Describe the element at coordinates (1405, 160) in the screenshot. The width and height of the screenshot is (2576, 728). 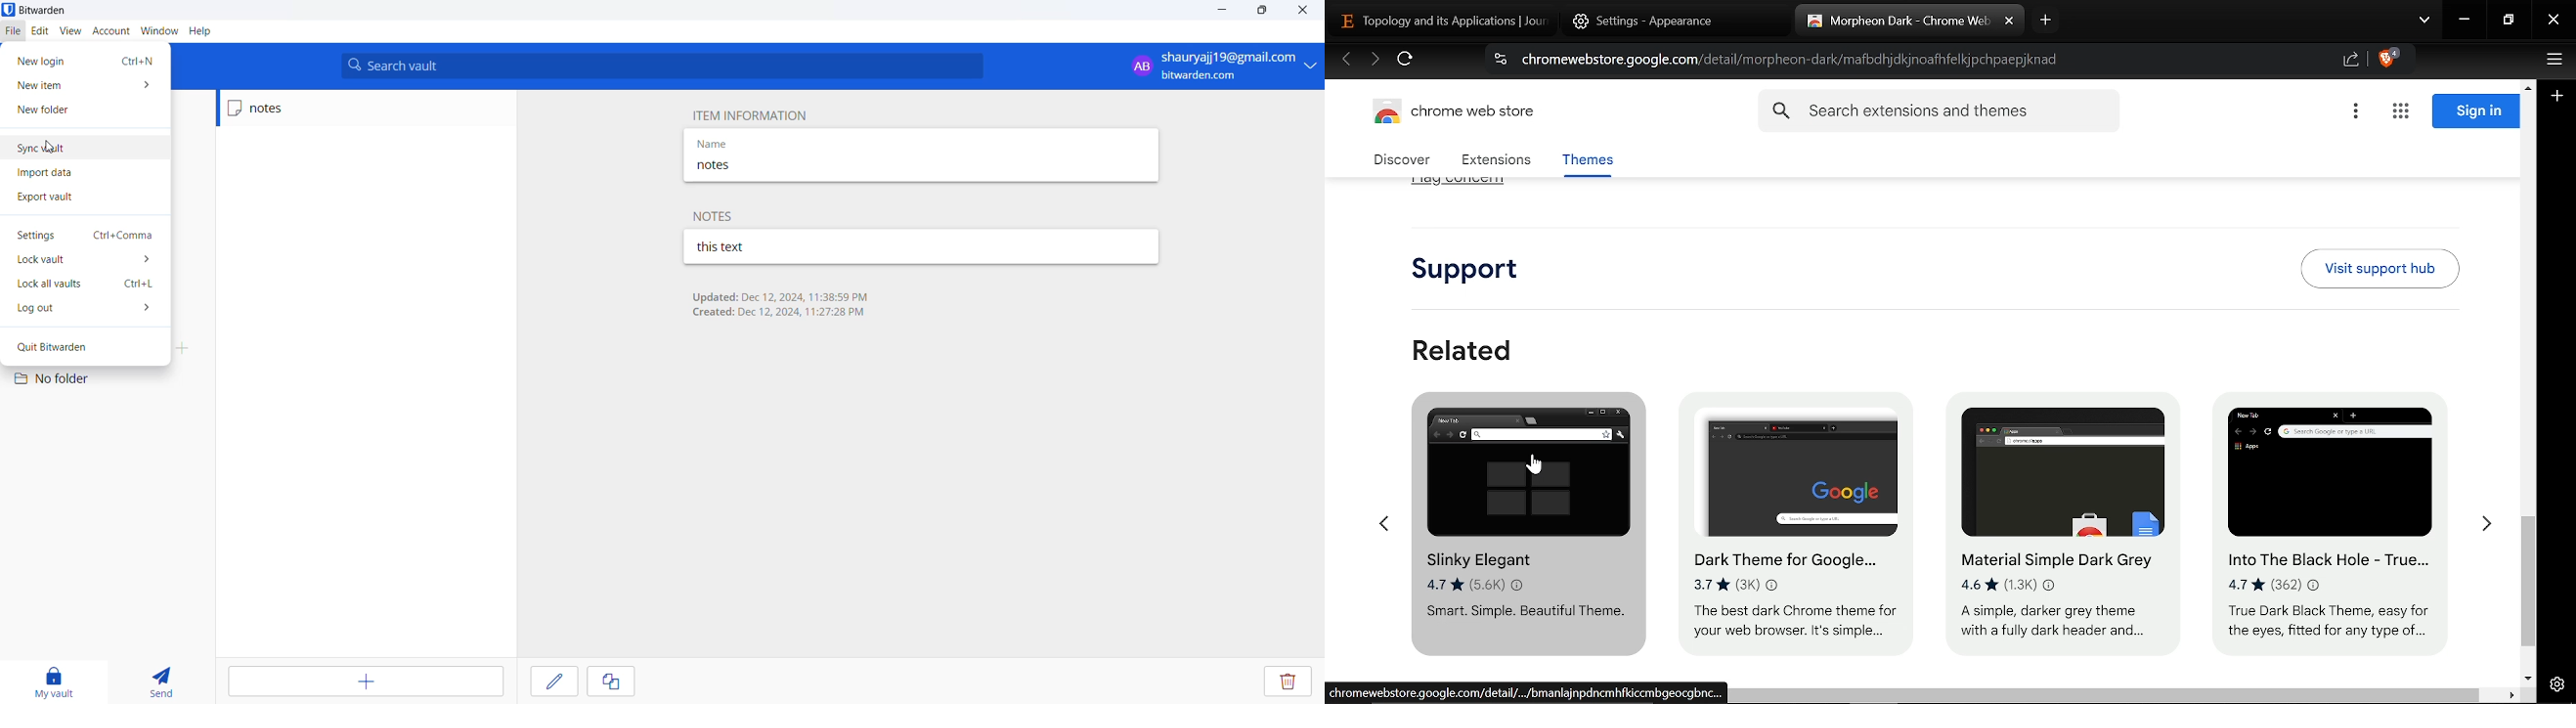
I see `Discover` at that location.